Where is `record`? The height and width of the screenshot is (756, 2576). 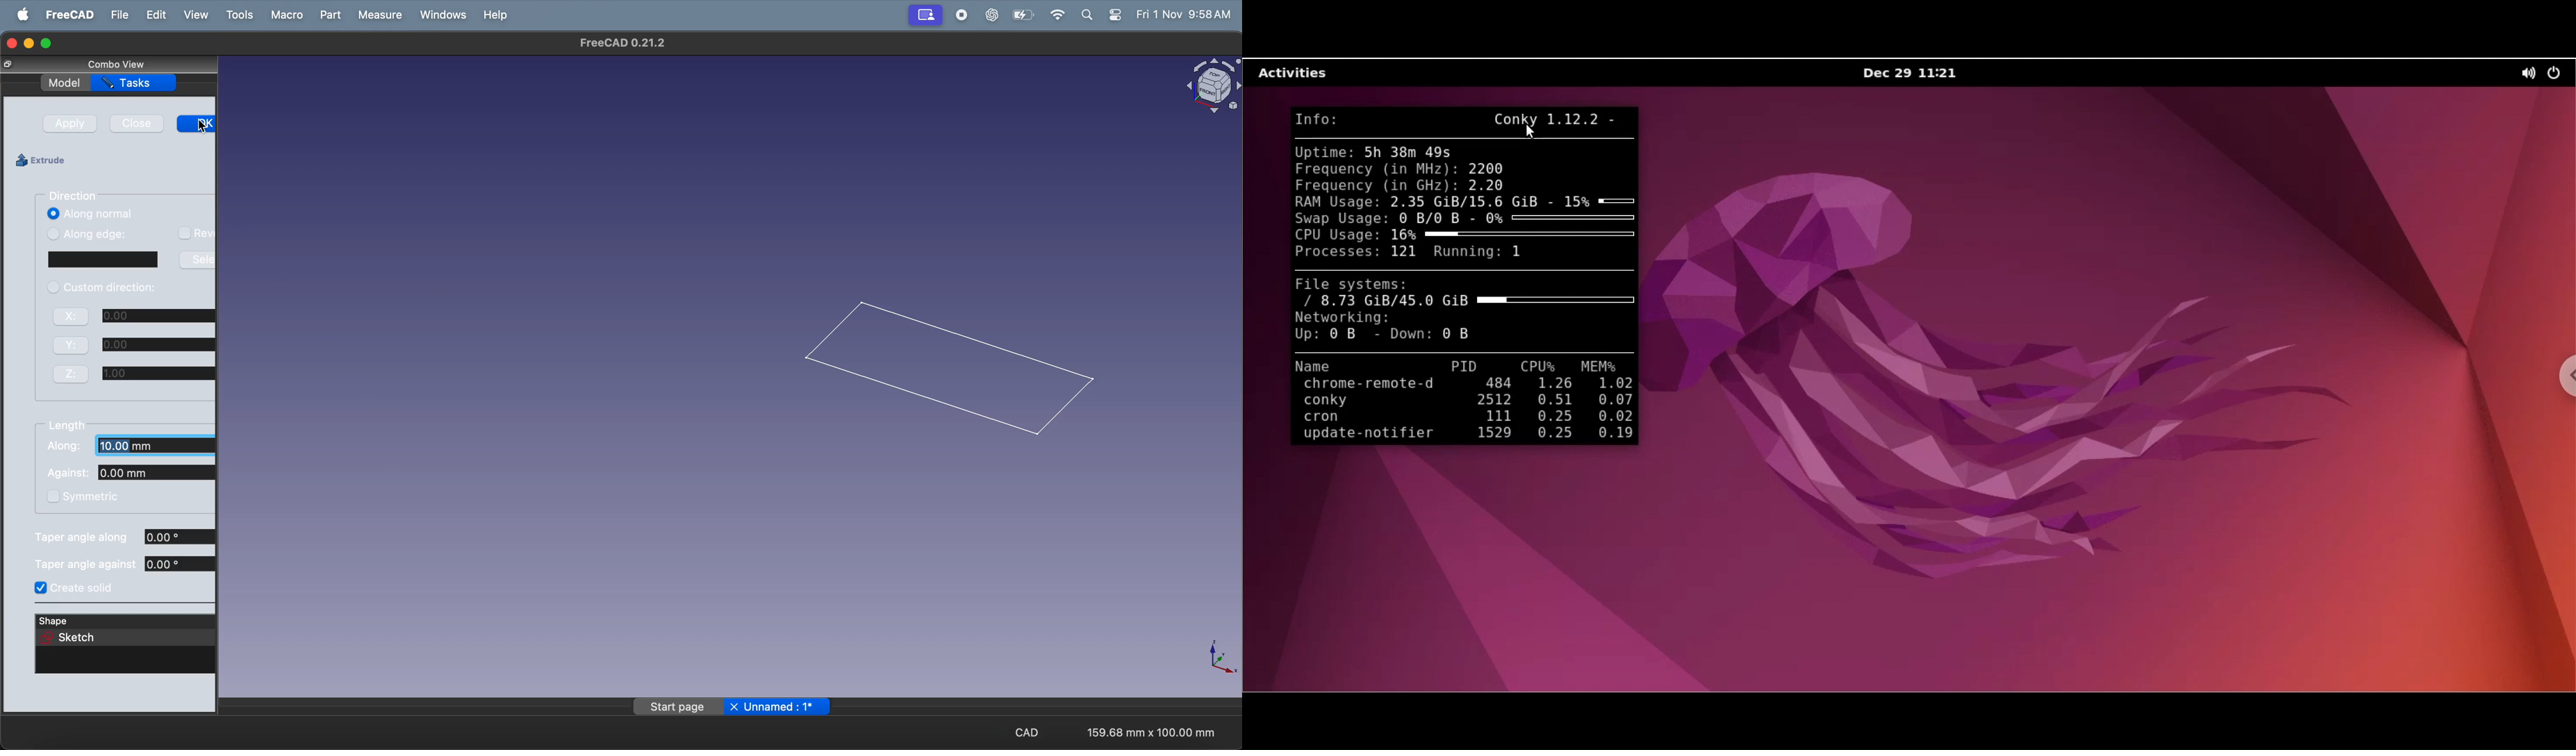 record is located at coordinates (963, 15).